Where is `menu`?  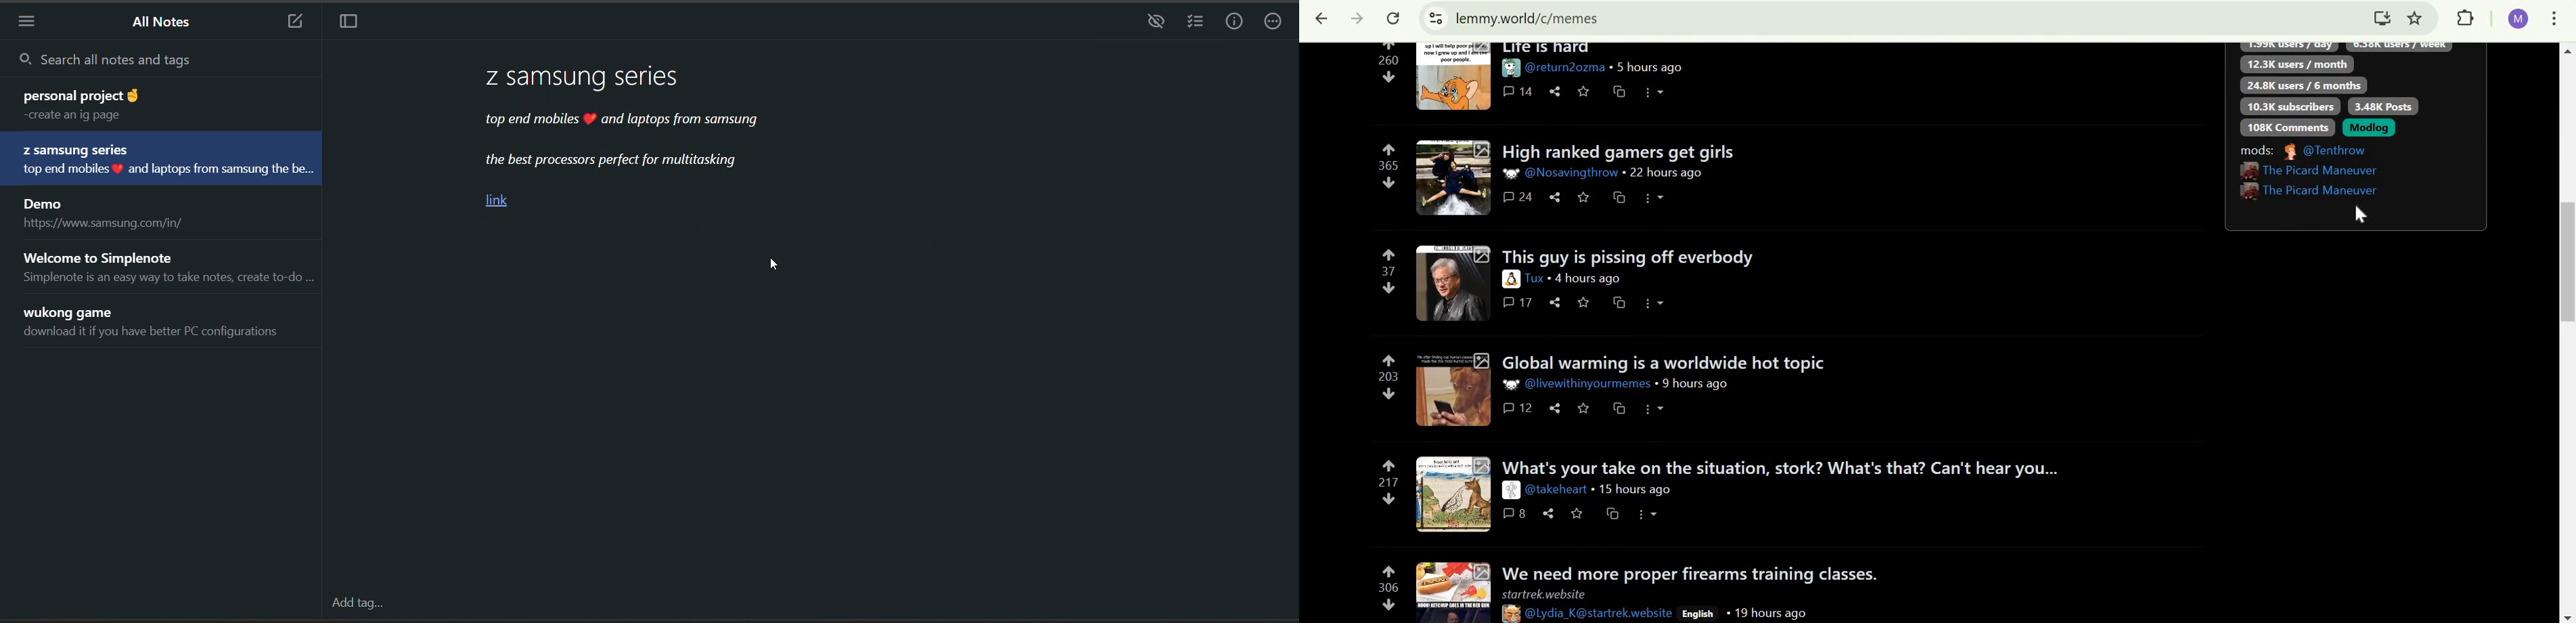 menu is located at coordinates (32, 20).